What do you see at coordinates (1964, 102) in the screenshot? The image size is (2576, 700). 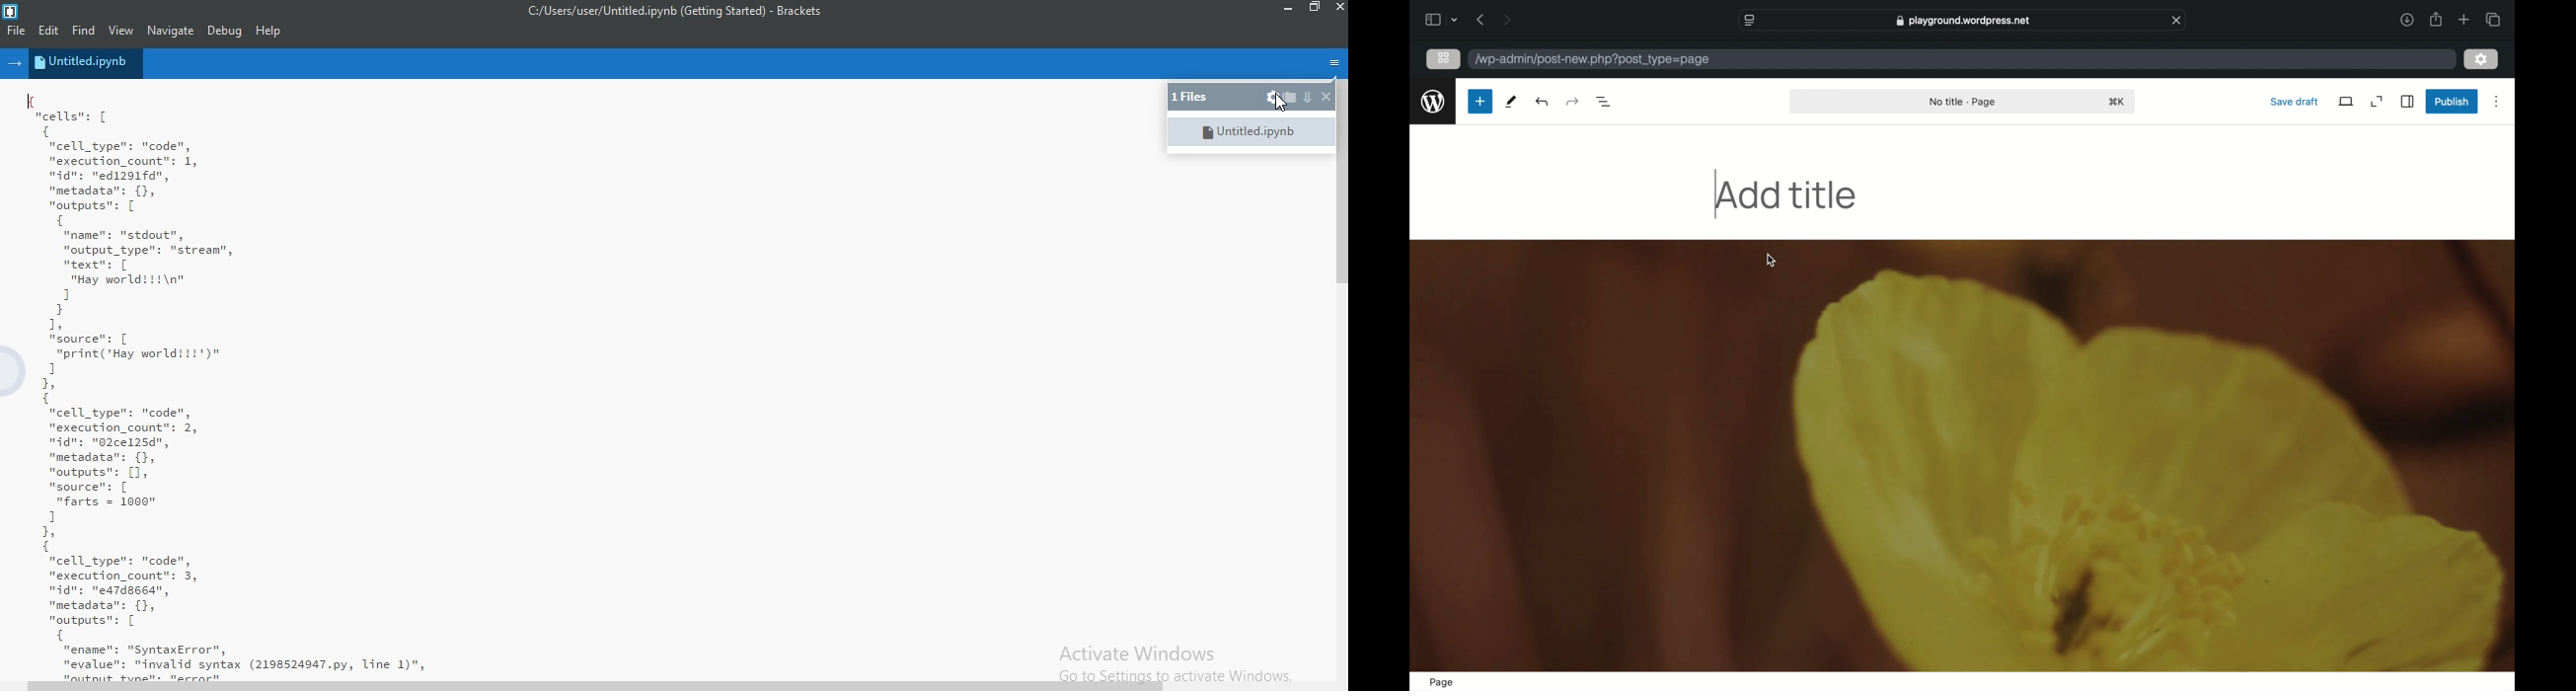 I see `no title - page` at bounding box center [1964, 102].